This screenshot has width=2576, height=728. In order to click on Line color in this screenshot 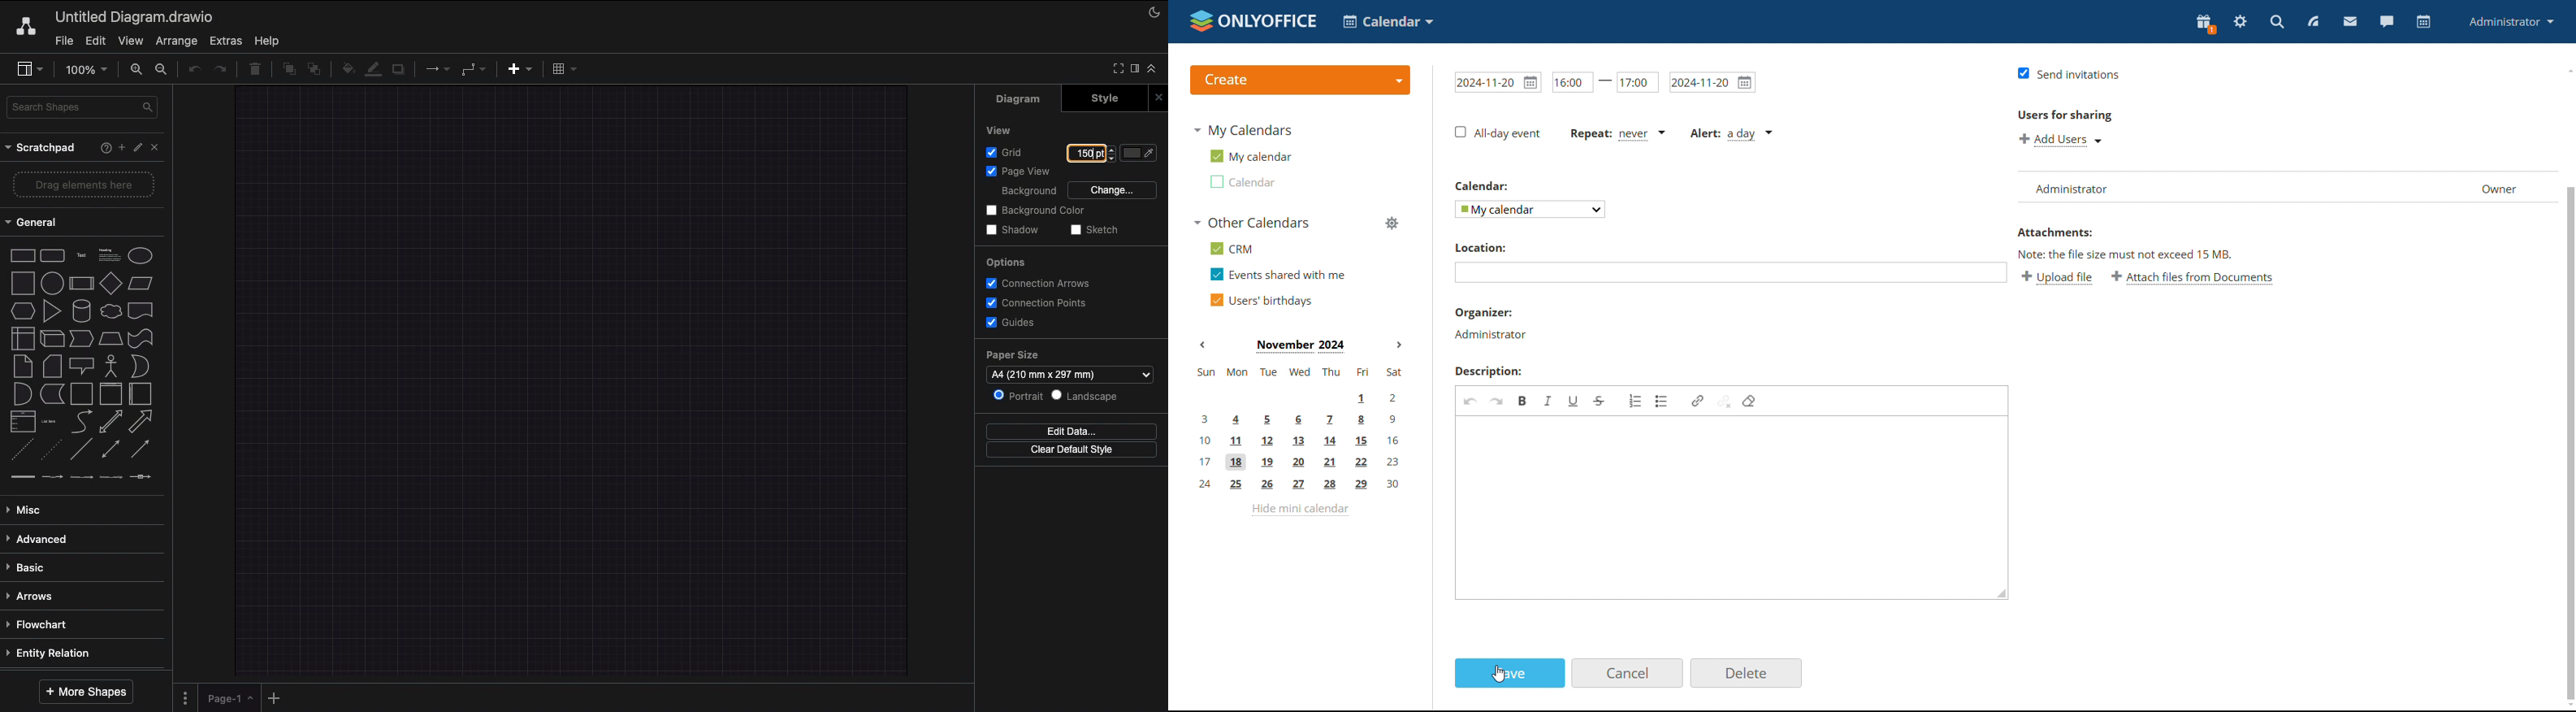, I will do `click(373, 68)`.